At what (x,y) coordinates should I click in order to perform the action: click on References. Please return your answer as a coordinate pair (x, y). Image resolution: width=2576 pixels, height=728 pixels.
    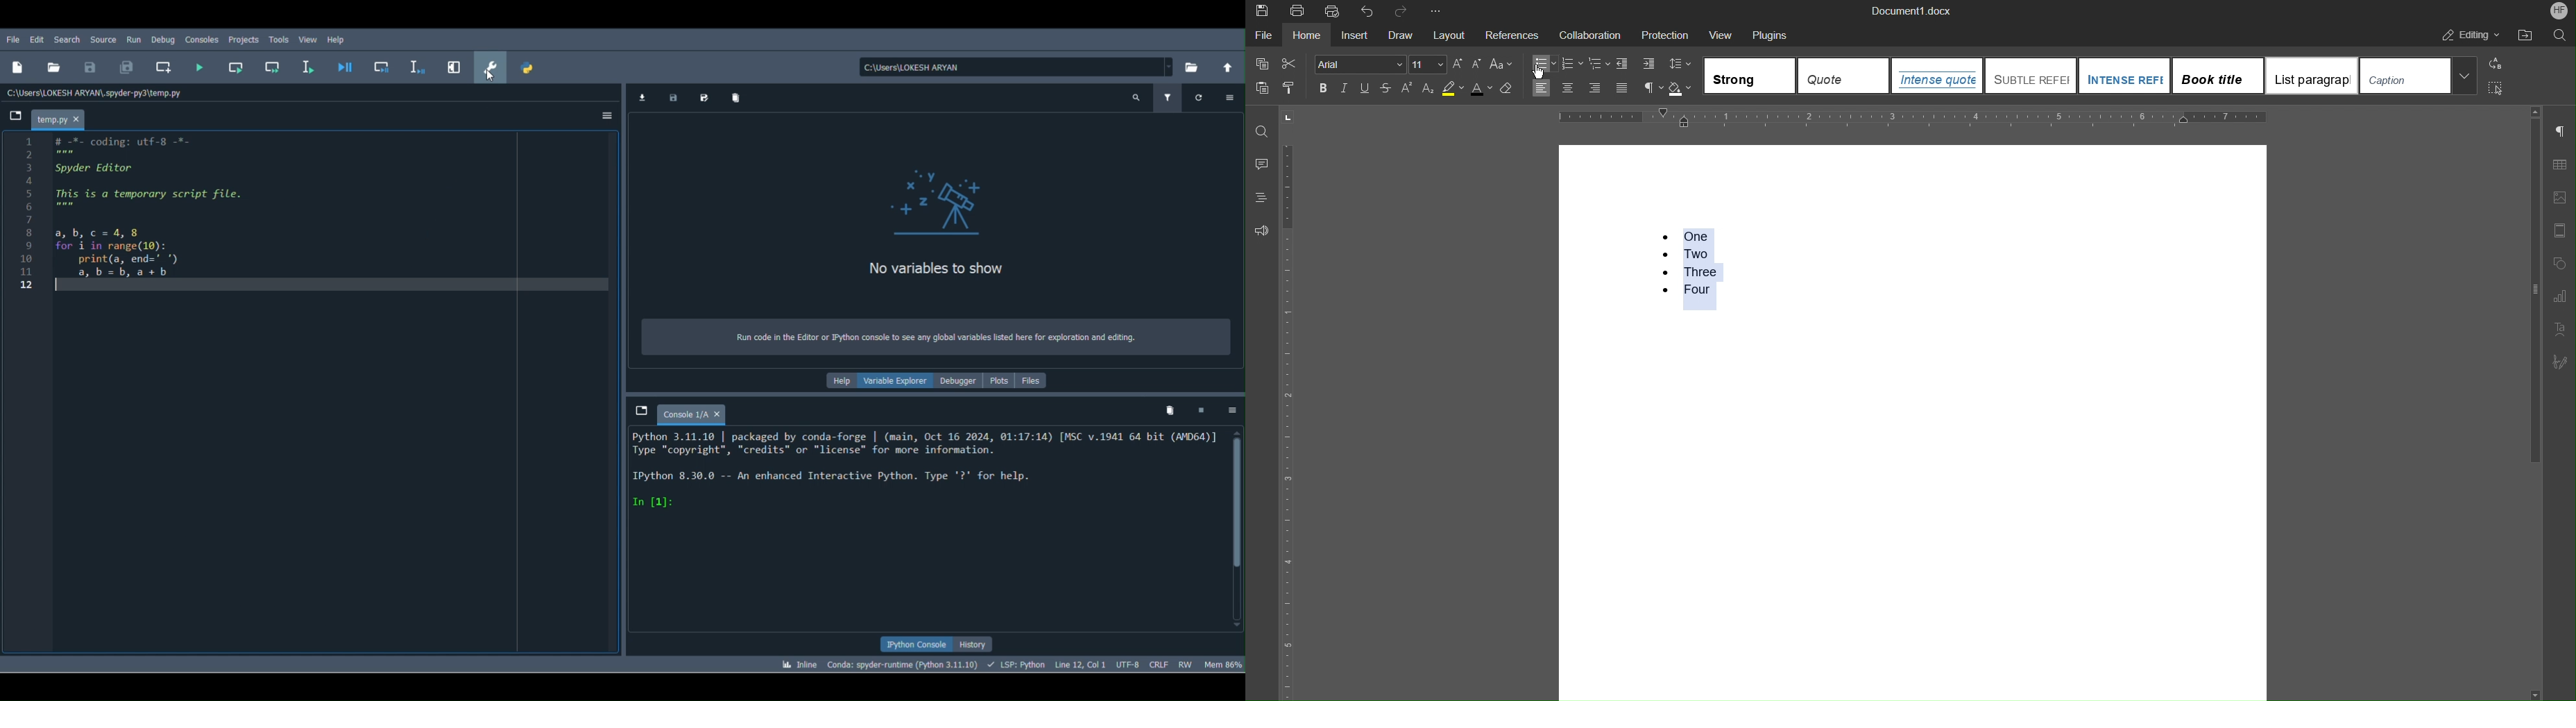
    Looking at the image, I should click on (1511, 33).